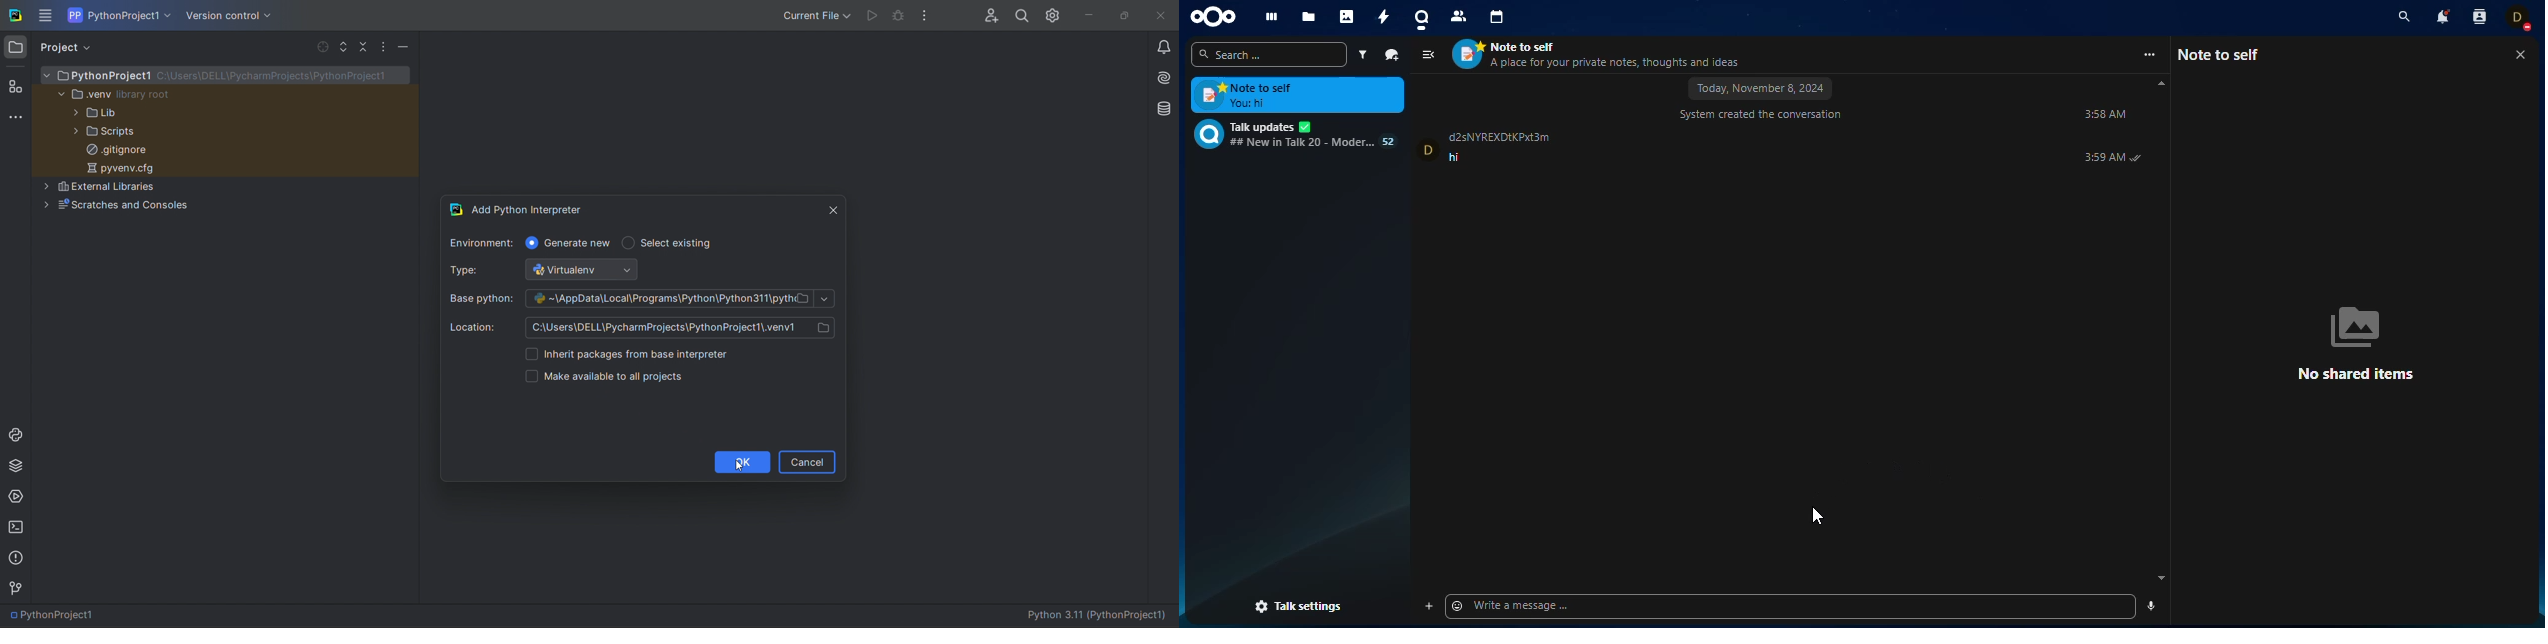 The image size is (2548, 644). Describe the element at coordinates (15, 85) in the screenshot. I see `structure` at that location.